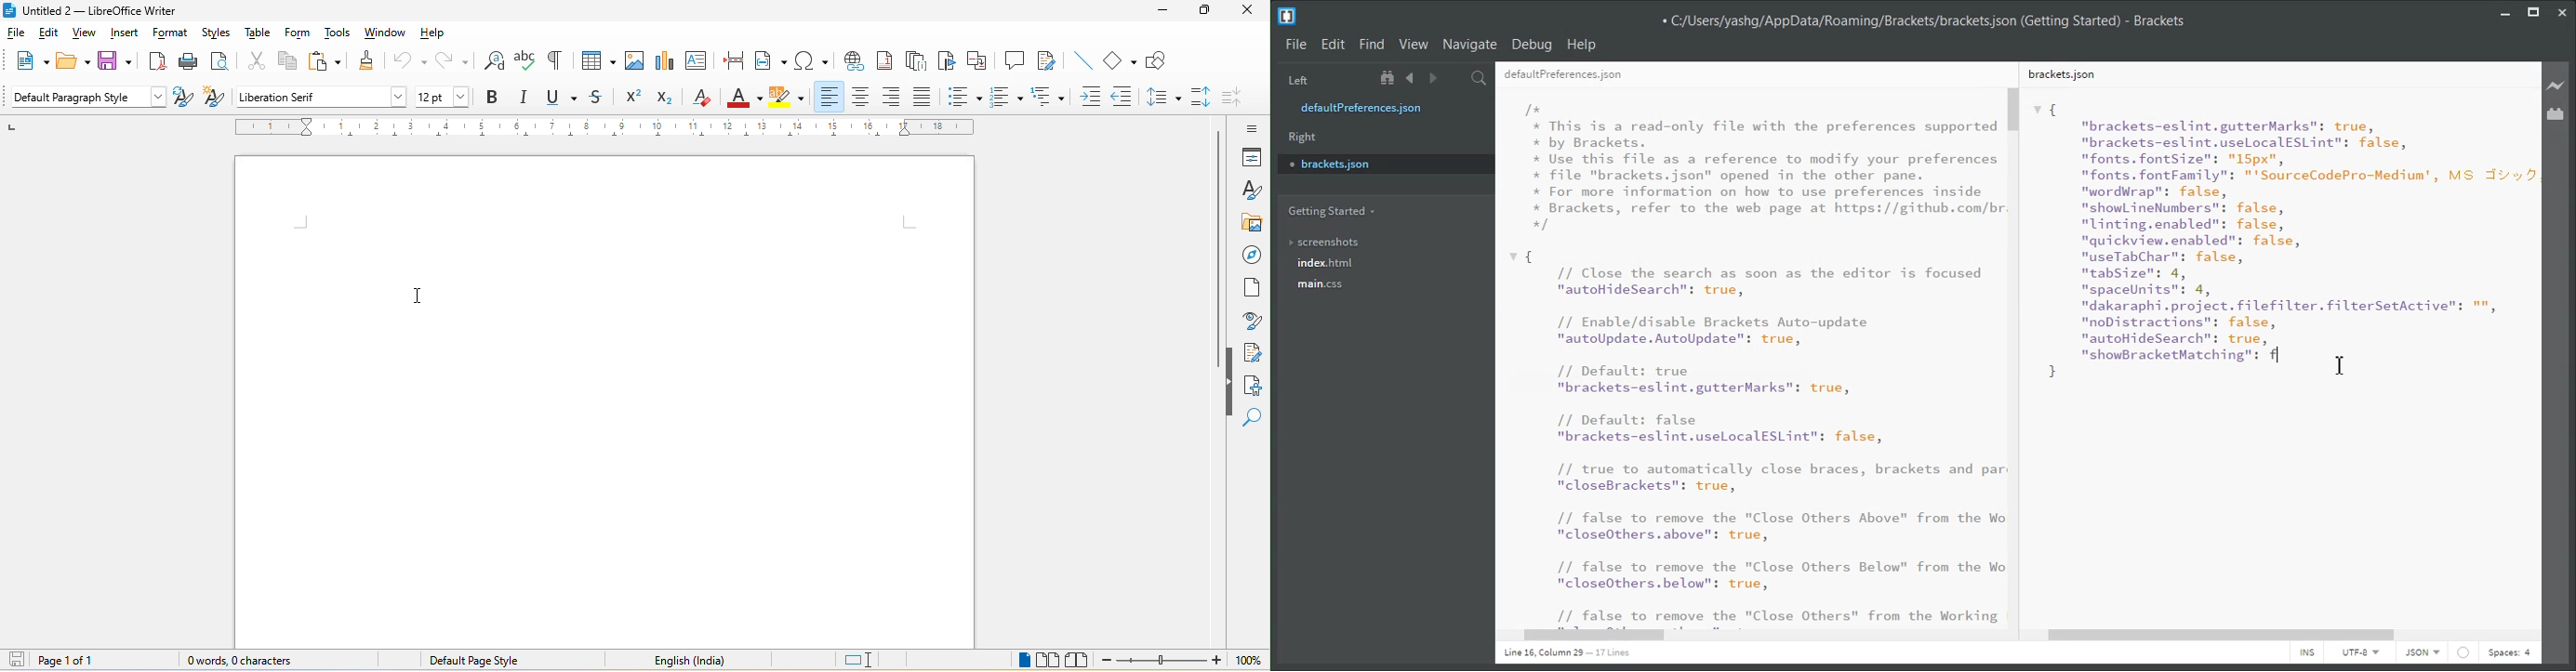 This screenshot has width=2576, height=672. I want to click on find and replace, so click(494, 64).